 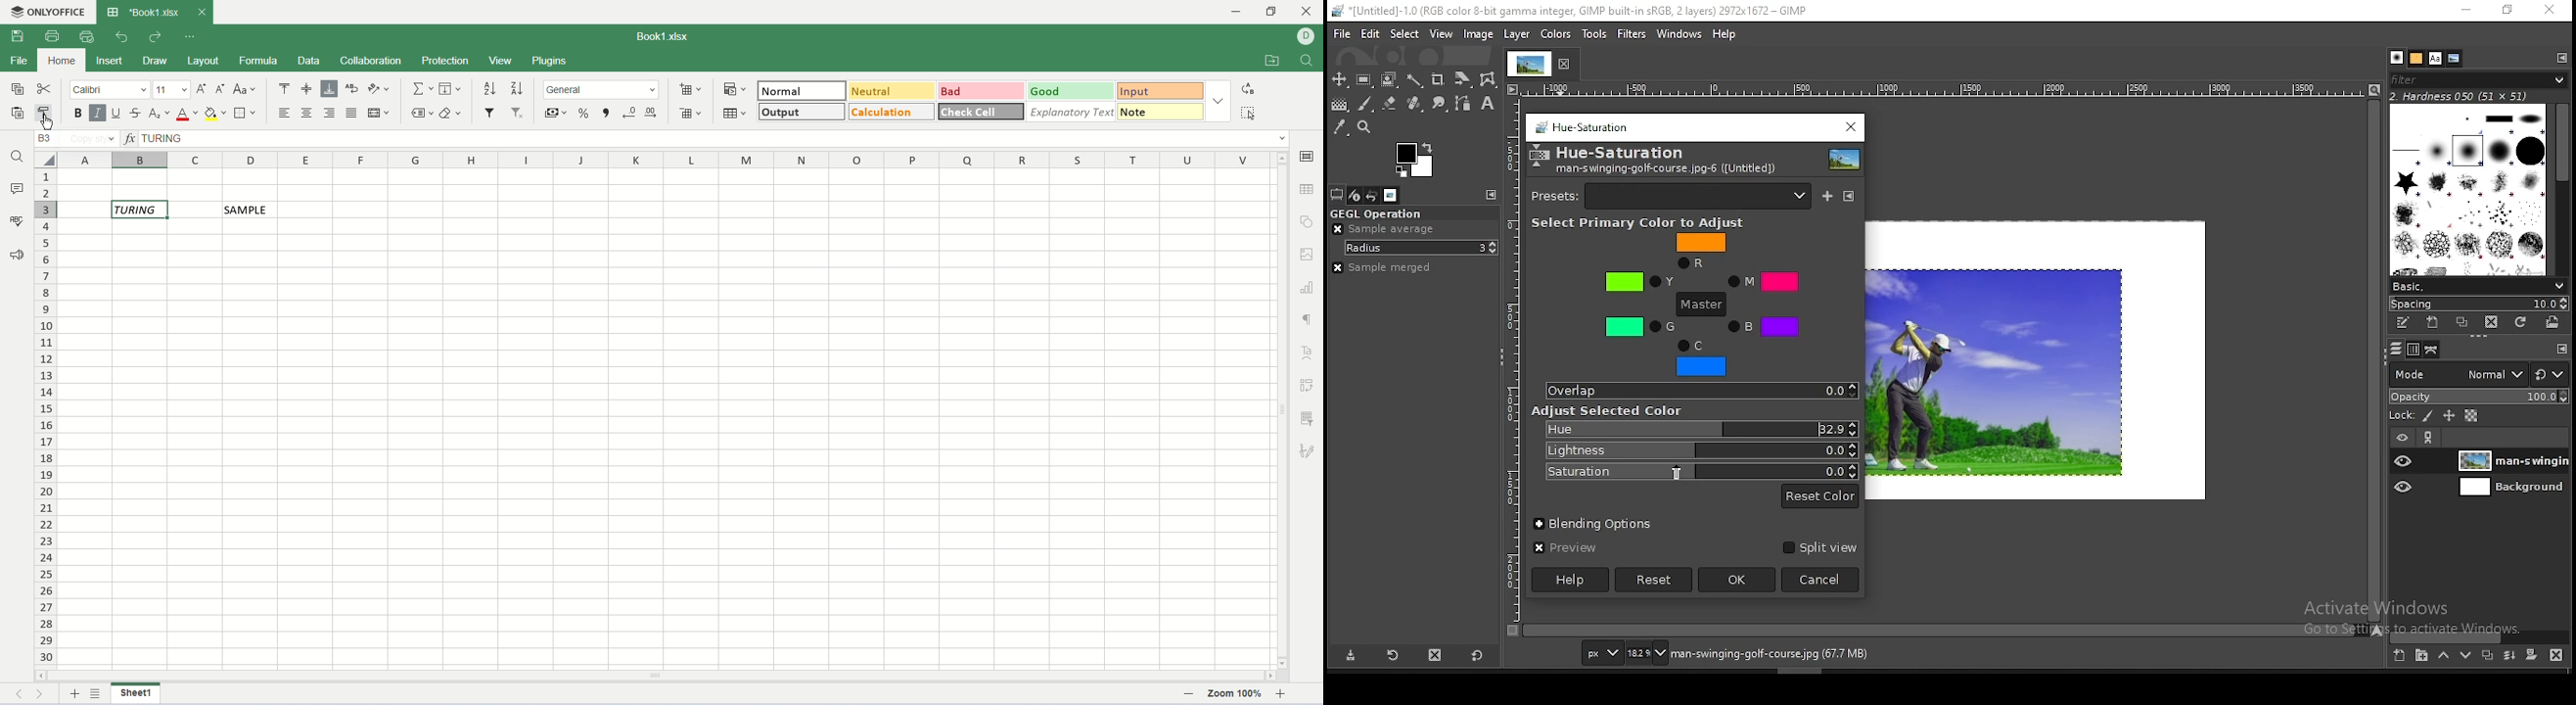 I want to click on layer visibility on/off, so click(x=2401, y=487).